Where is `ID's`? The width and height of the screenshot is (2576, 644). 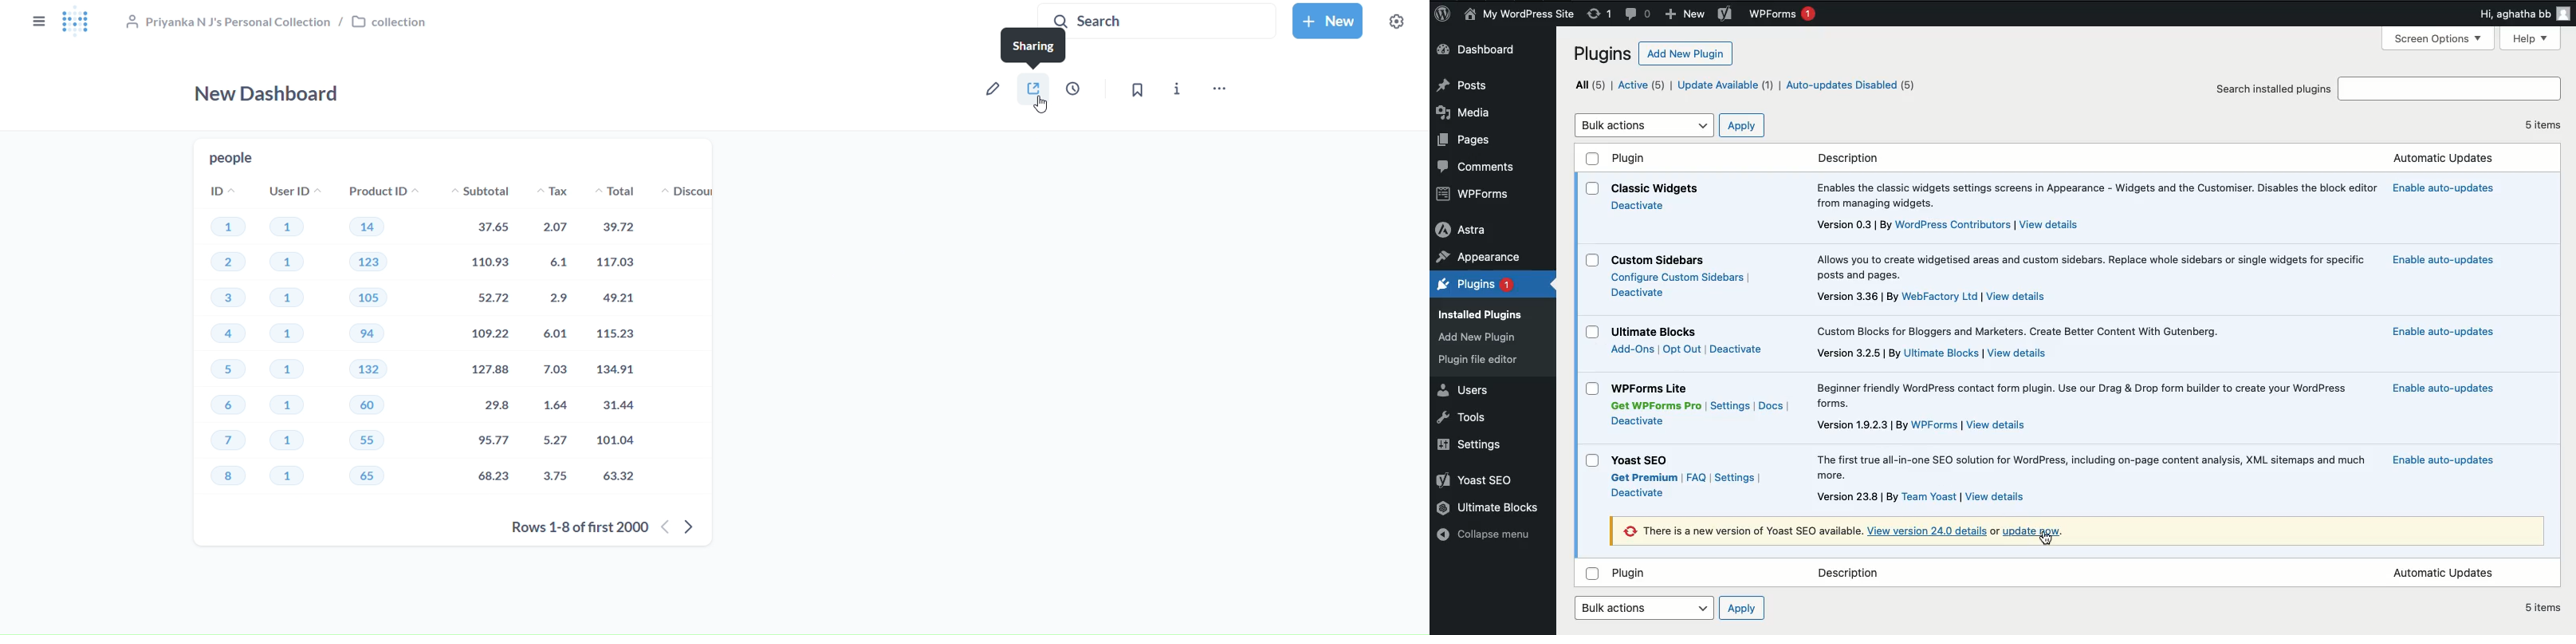 ID's is located at coordinates (224, 340).